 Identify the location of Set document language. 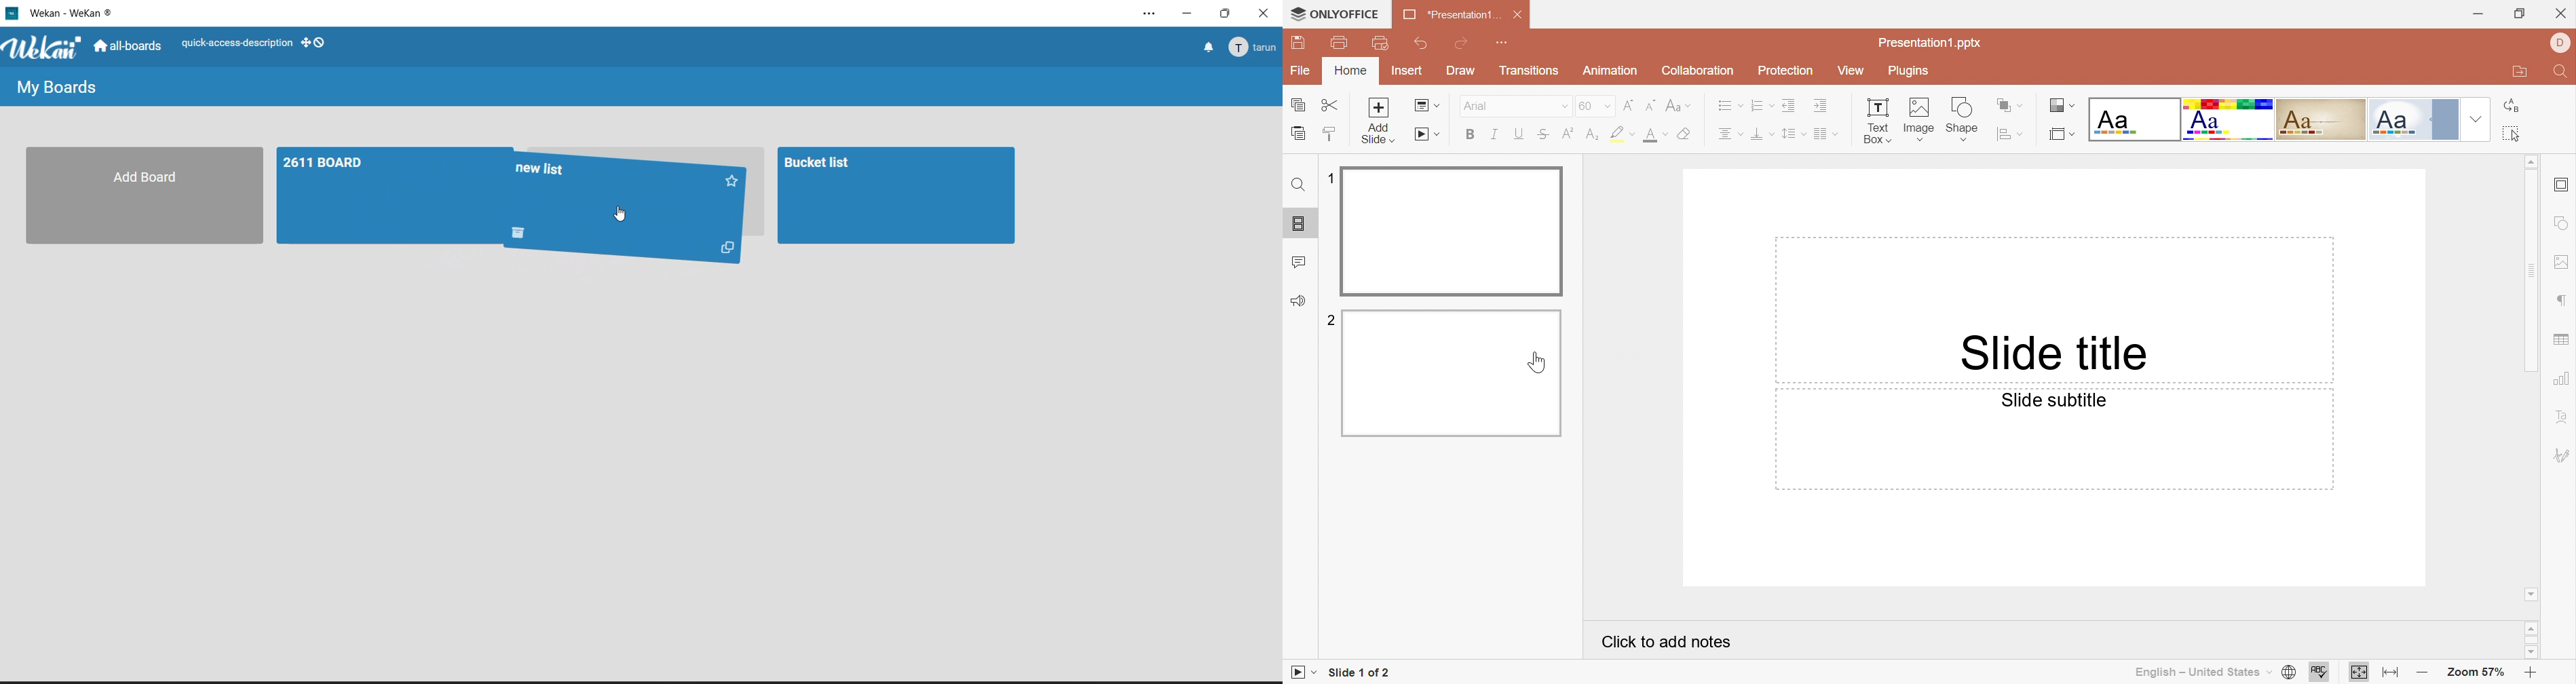
(2289, 672).